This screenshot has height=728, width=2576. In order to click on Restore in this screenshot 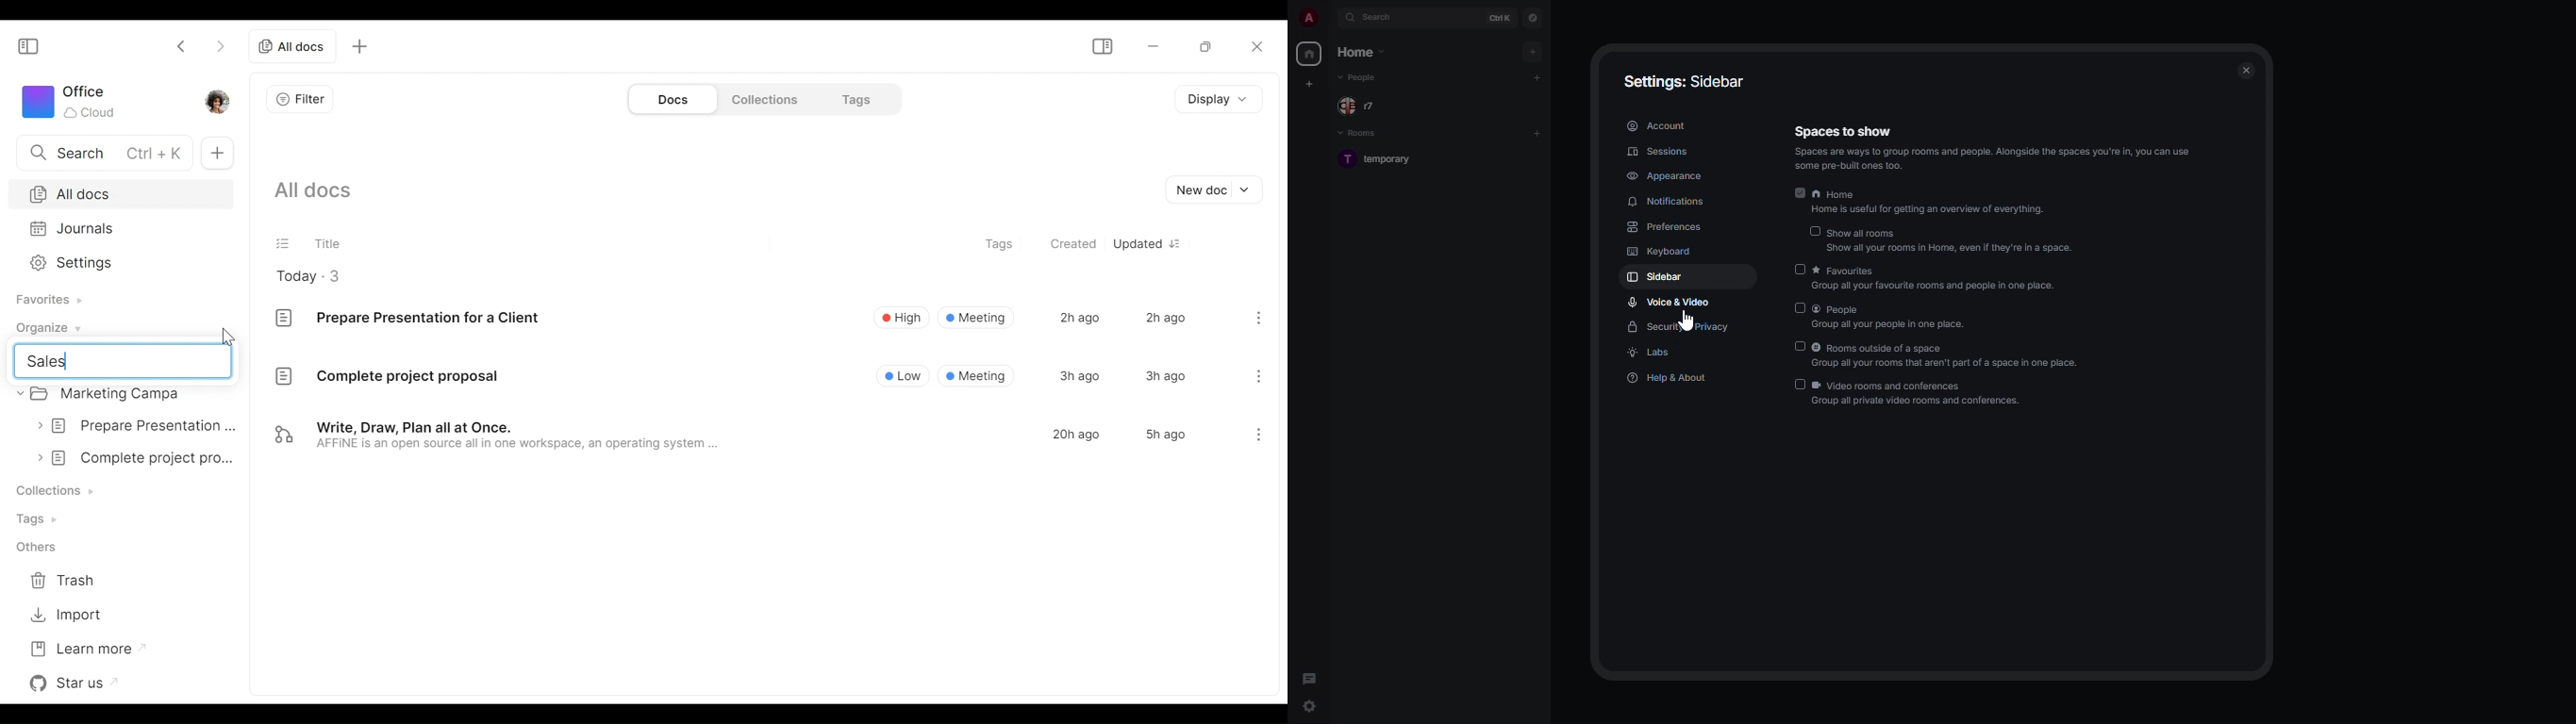, I will do `click(1200, 46)`.